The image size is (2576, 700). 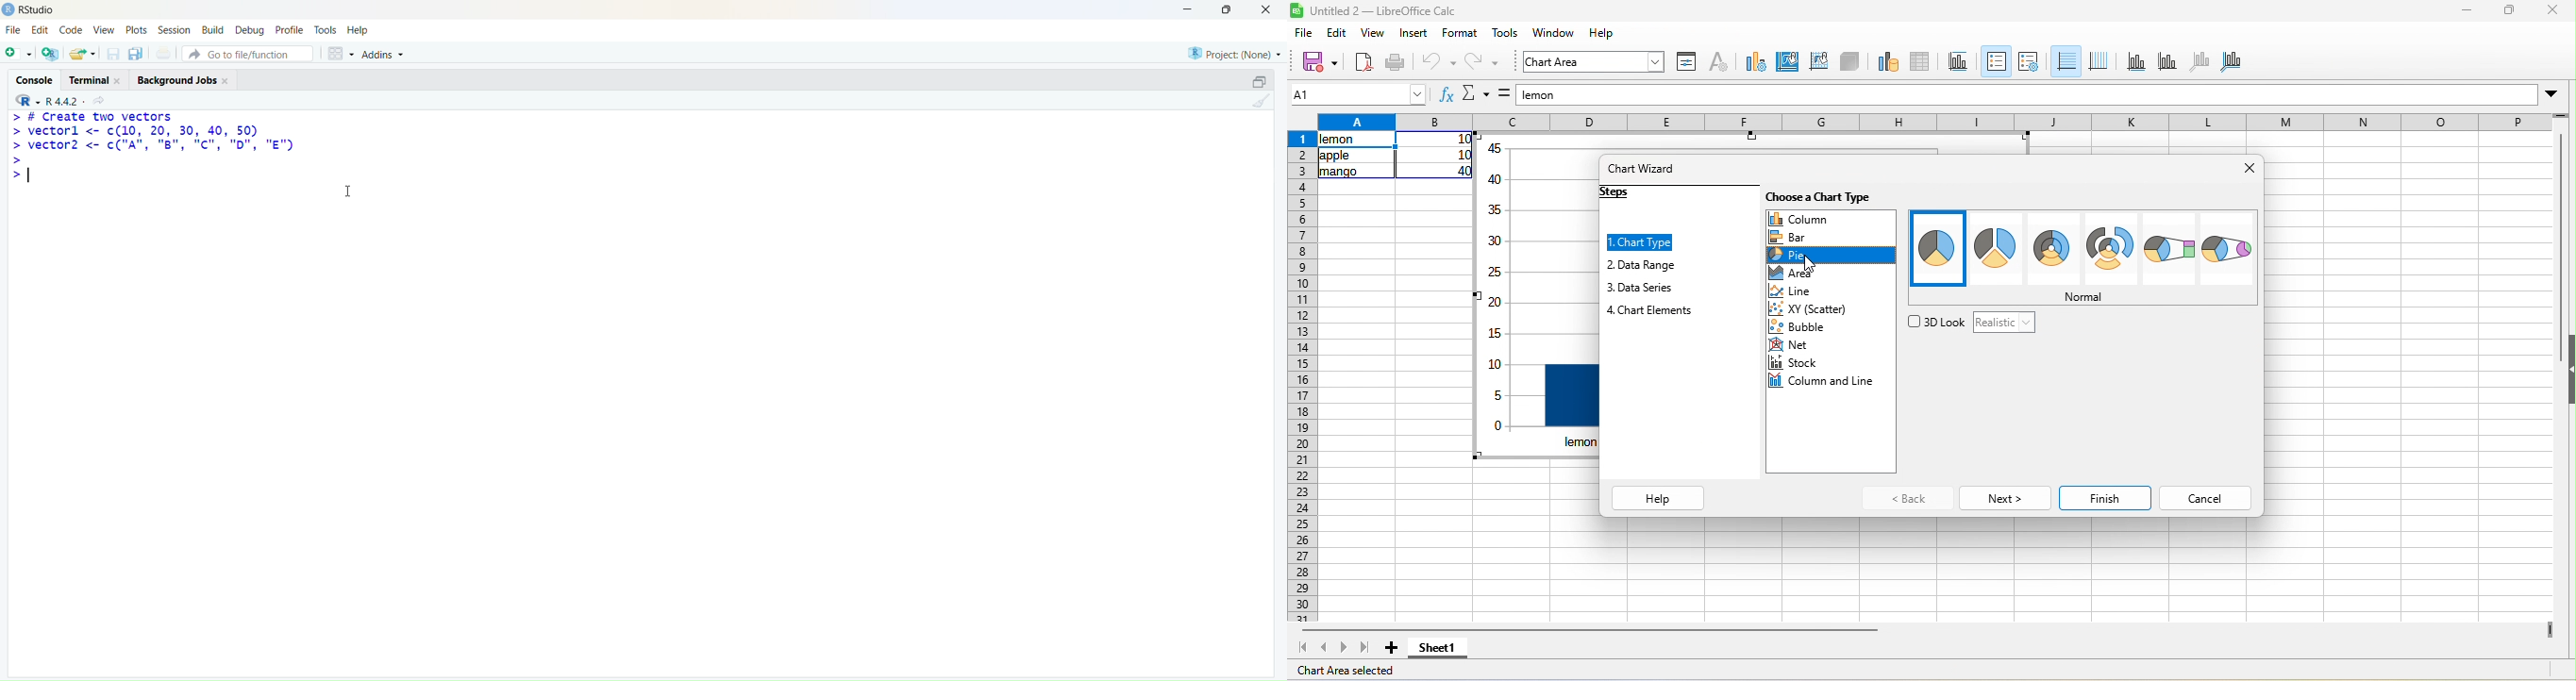 What do you see at coordinates (164, 53) in the screenshot?
I see `print the current file` at bounding box center [164, 53].